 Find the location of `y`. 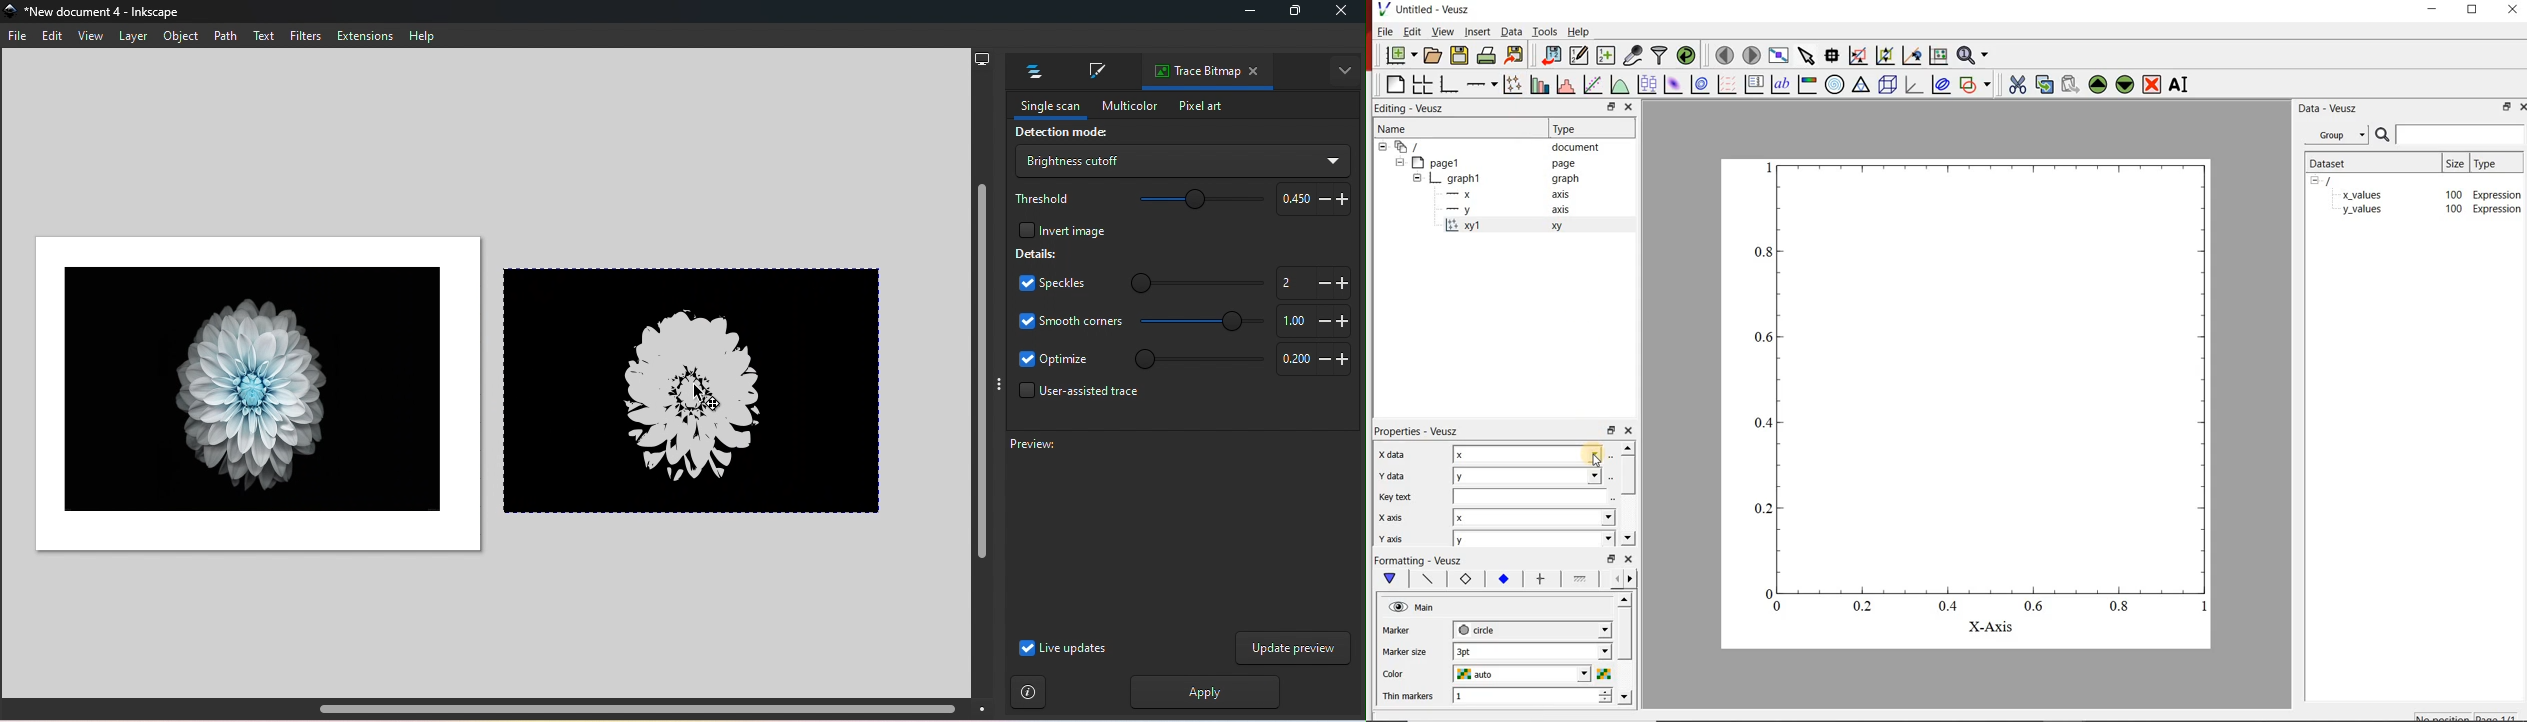

y is located at coordinates (1534, 539).